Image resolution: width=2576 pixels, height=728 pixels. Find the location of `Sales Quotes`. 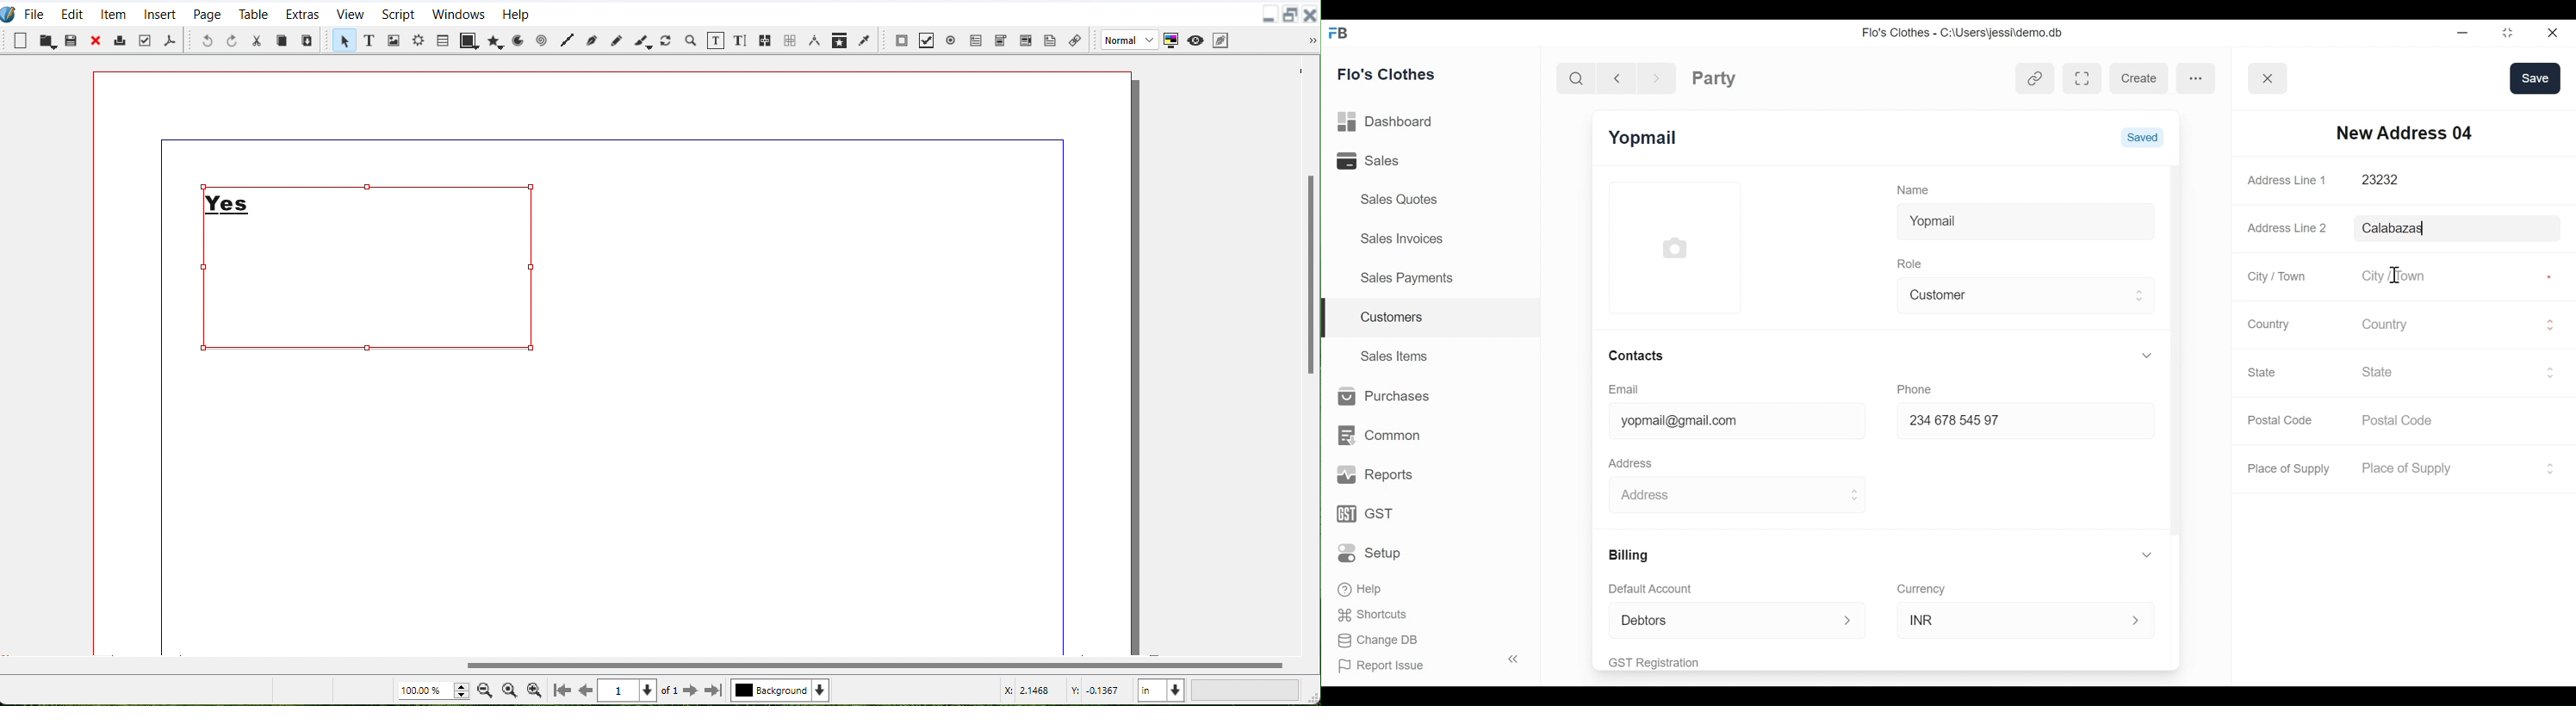

Sales Quotes is located at coordinates (1400, 199).